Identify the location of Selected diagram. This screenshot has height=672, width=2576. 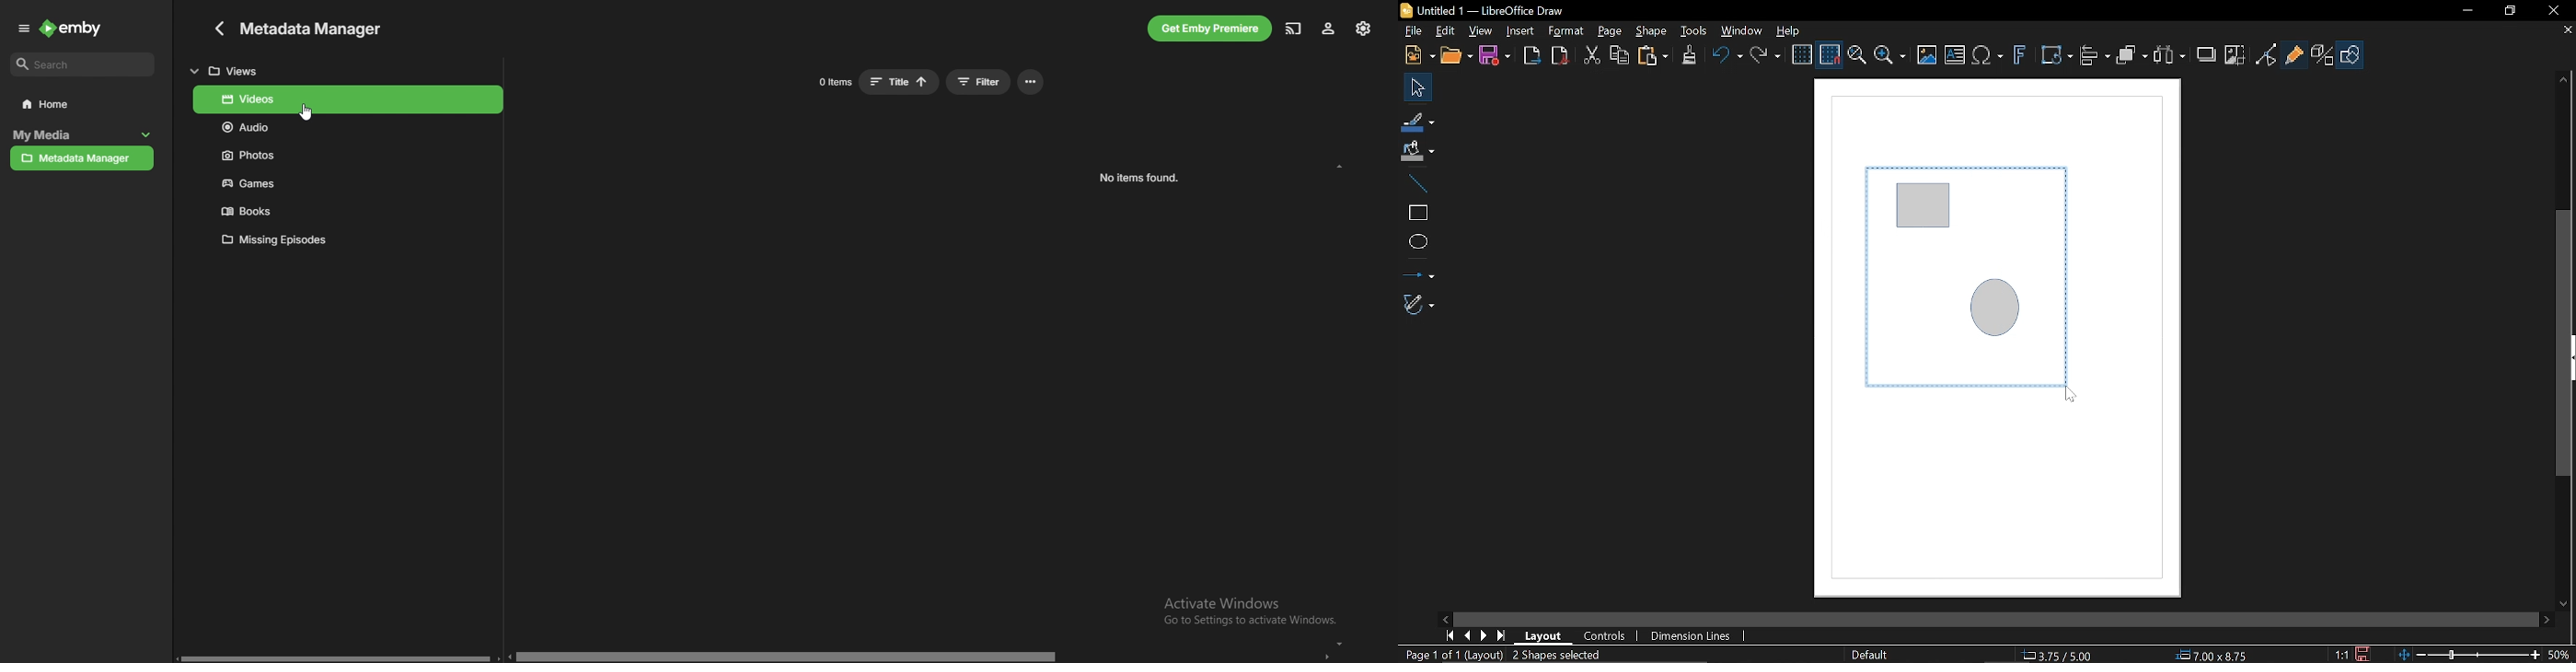
(1978, 296).